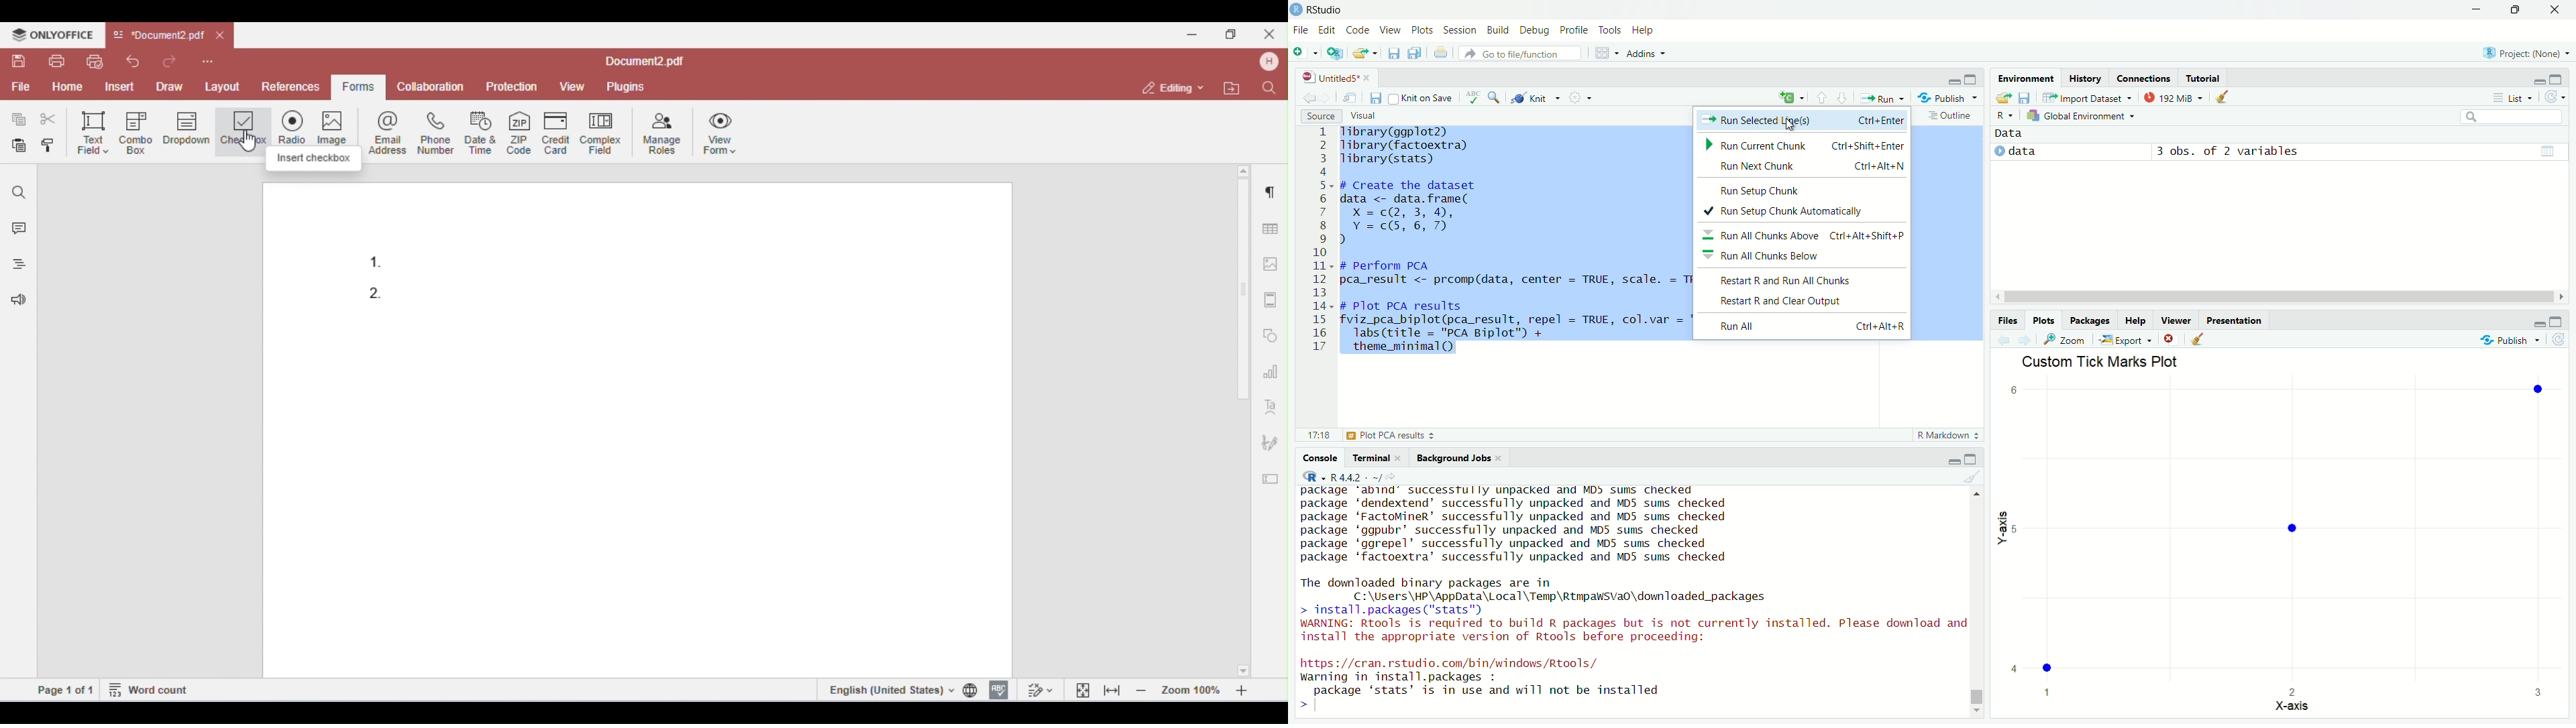 Image resolution: width=2576 pixels, height=728 pixels. Describe the element at coordinates (1792, 125) in the screenshot. I see `cursor` at that location.